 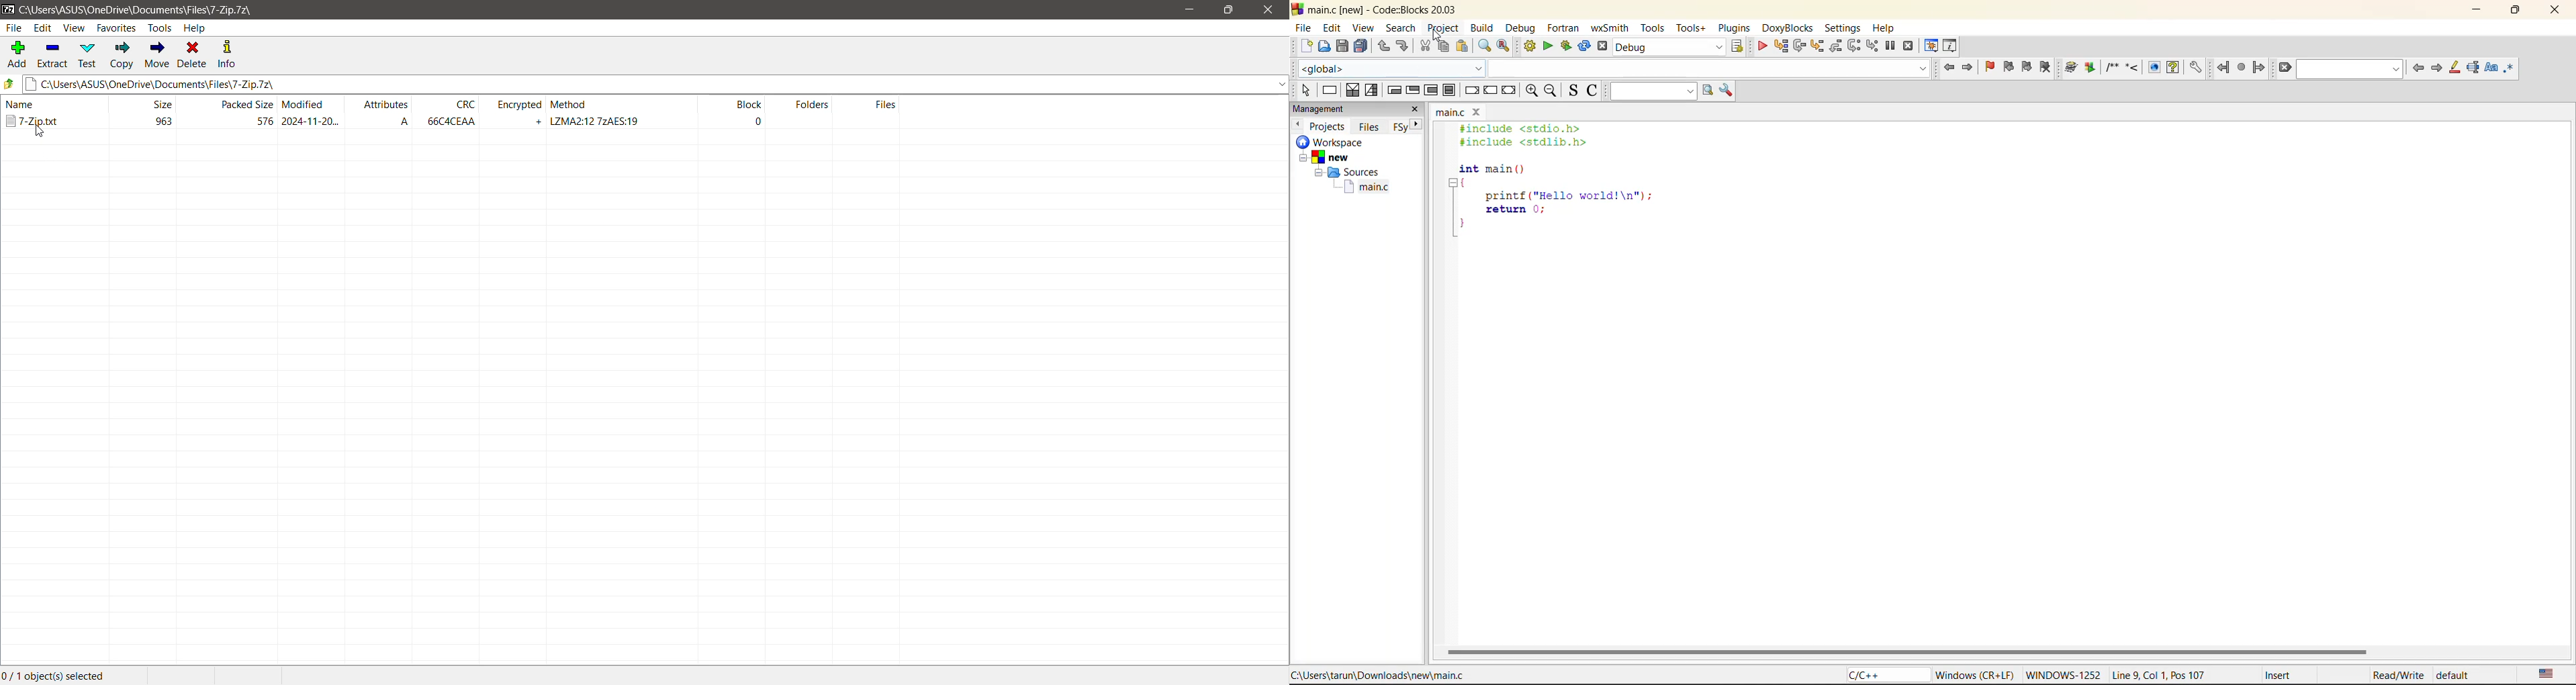 What do you see at coordinates (1693, 27) in the screenshot?
I see `tools` at bounding box center [1693, 27].